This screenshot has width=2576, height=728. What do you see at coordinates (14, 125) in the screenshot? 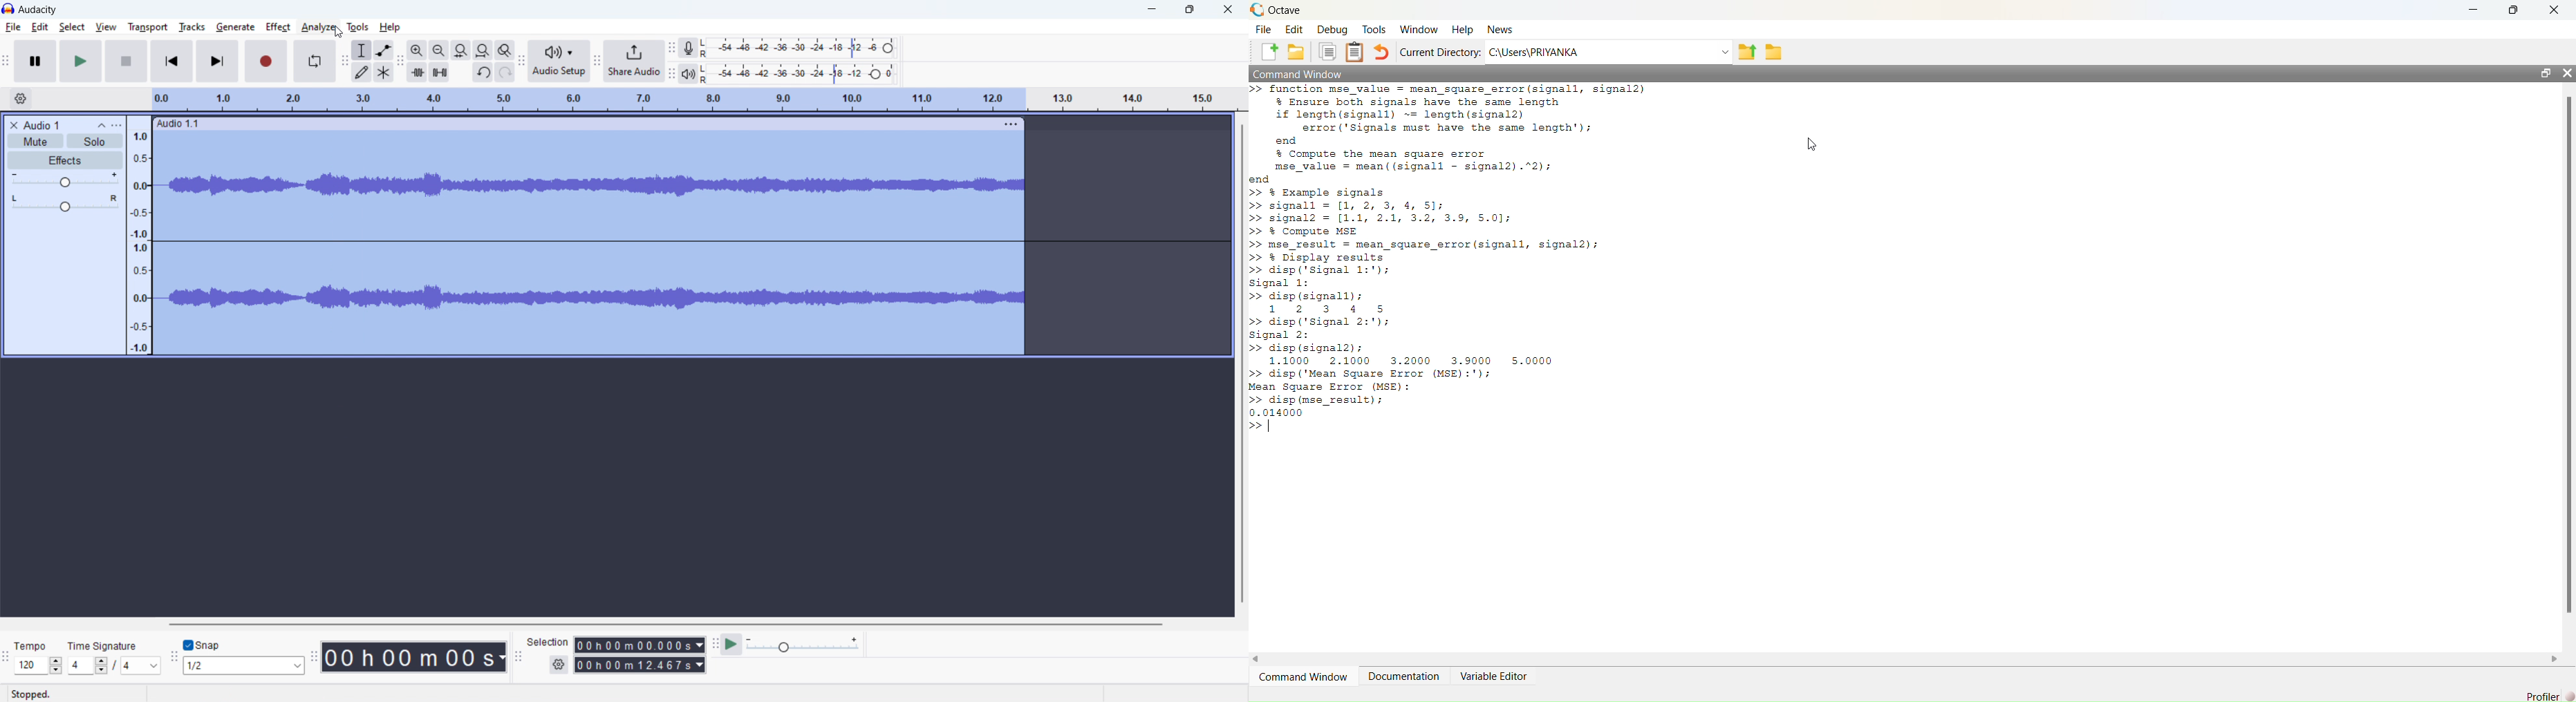
I see `delete recording` at bounding box center [14, 125].